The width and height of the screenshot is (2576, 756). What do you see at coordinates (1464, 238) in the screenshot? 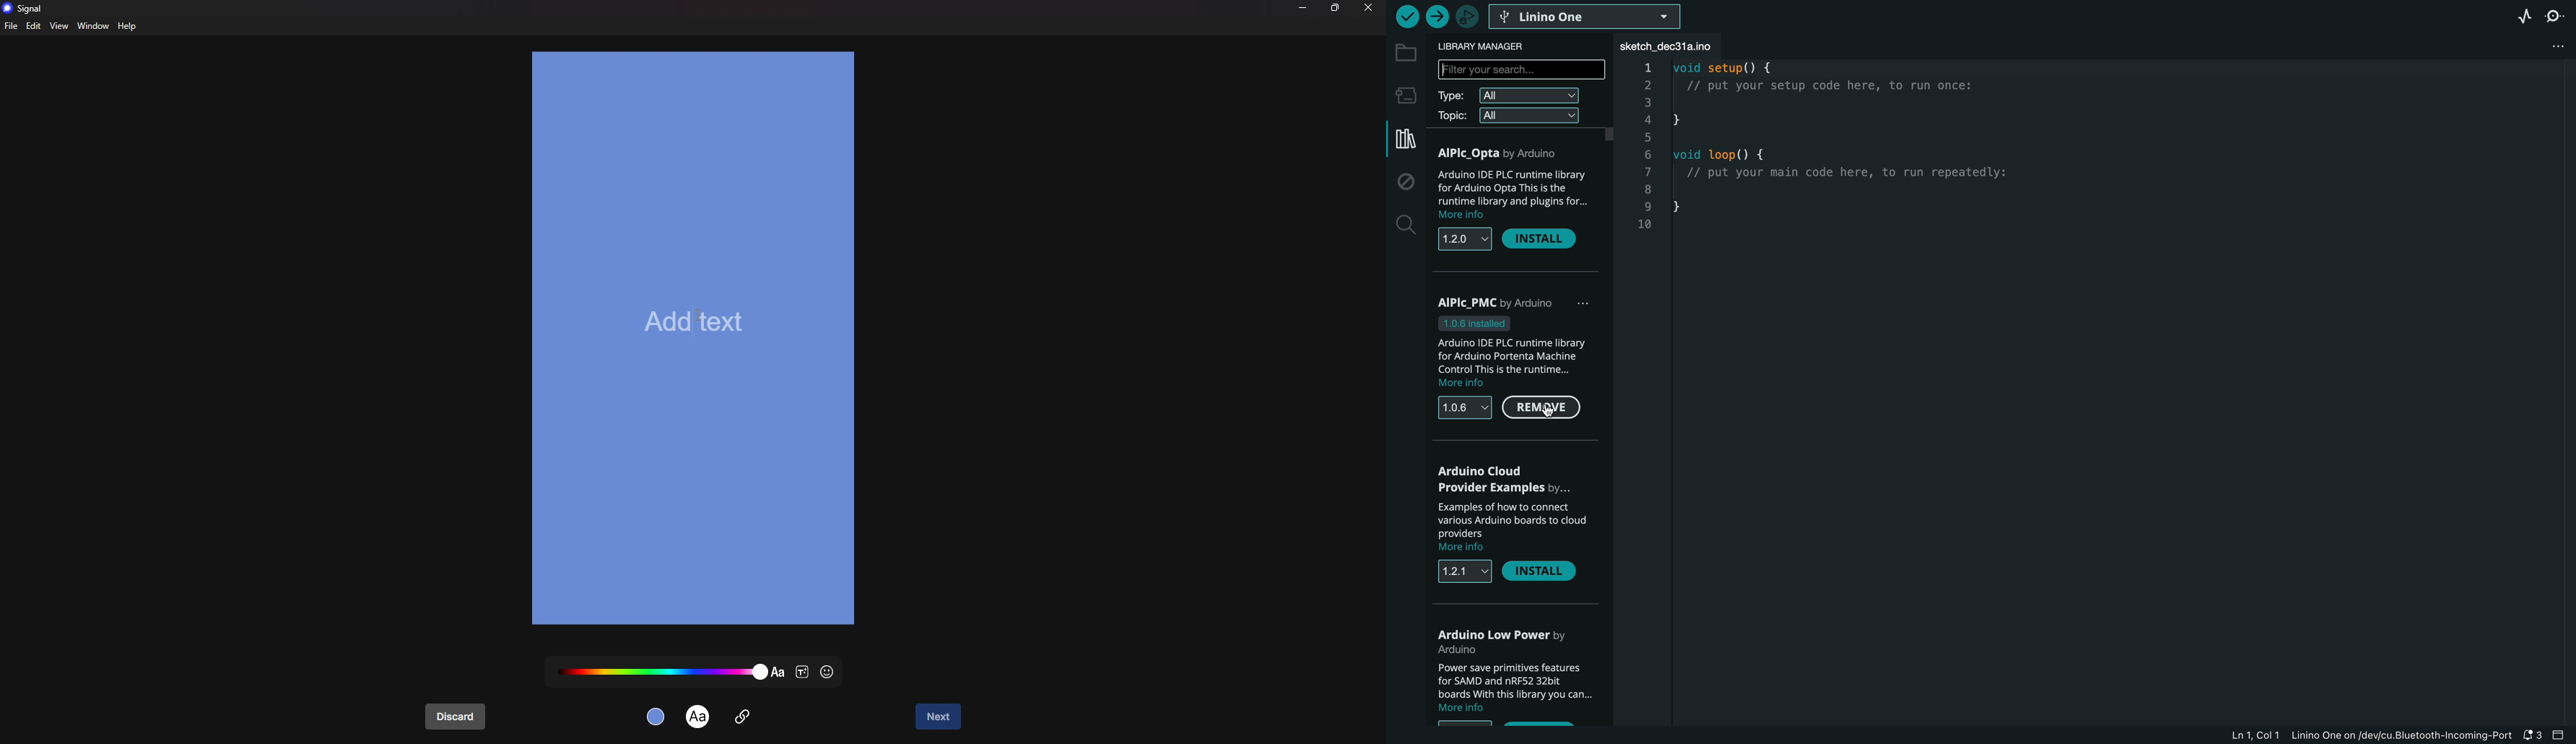
I see `versions` at bounding box center [1464, 238].